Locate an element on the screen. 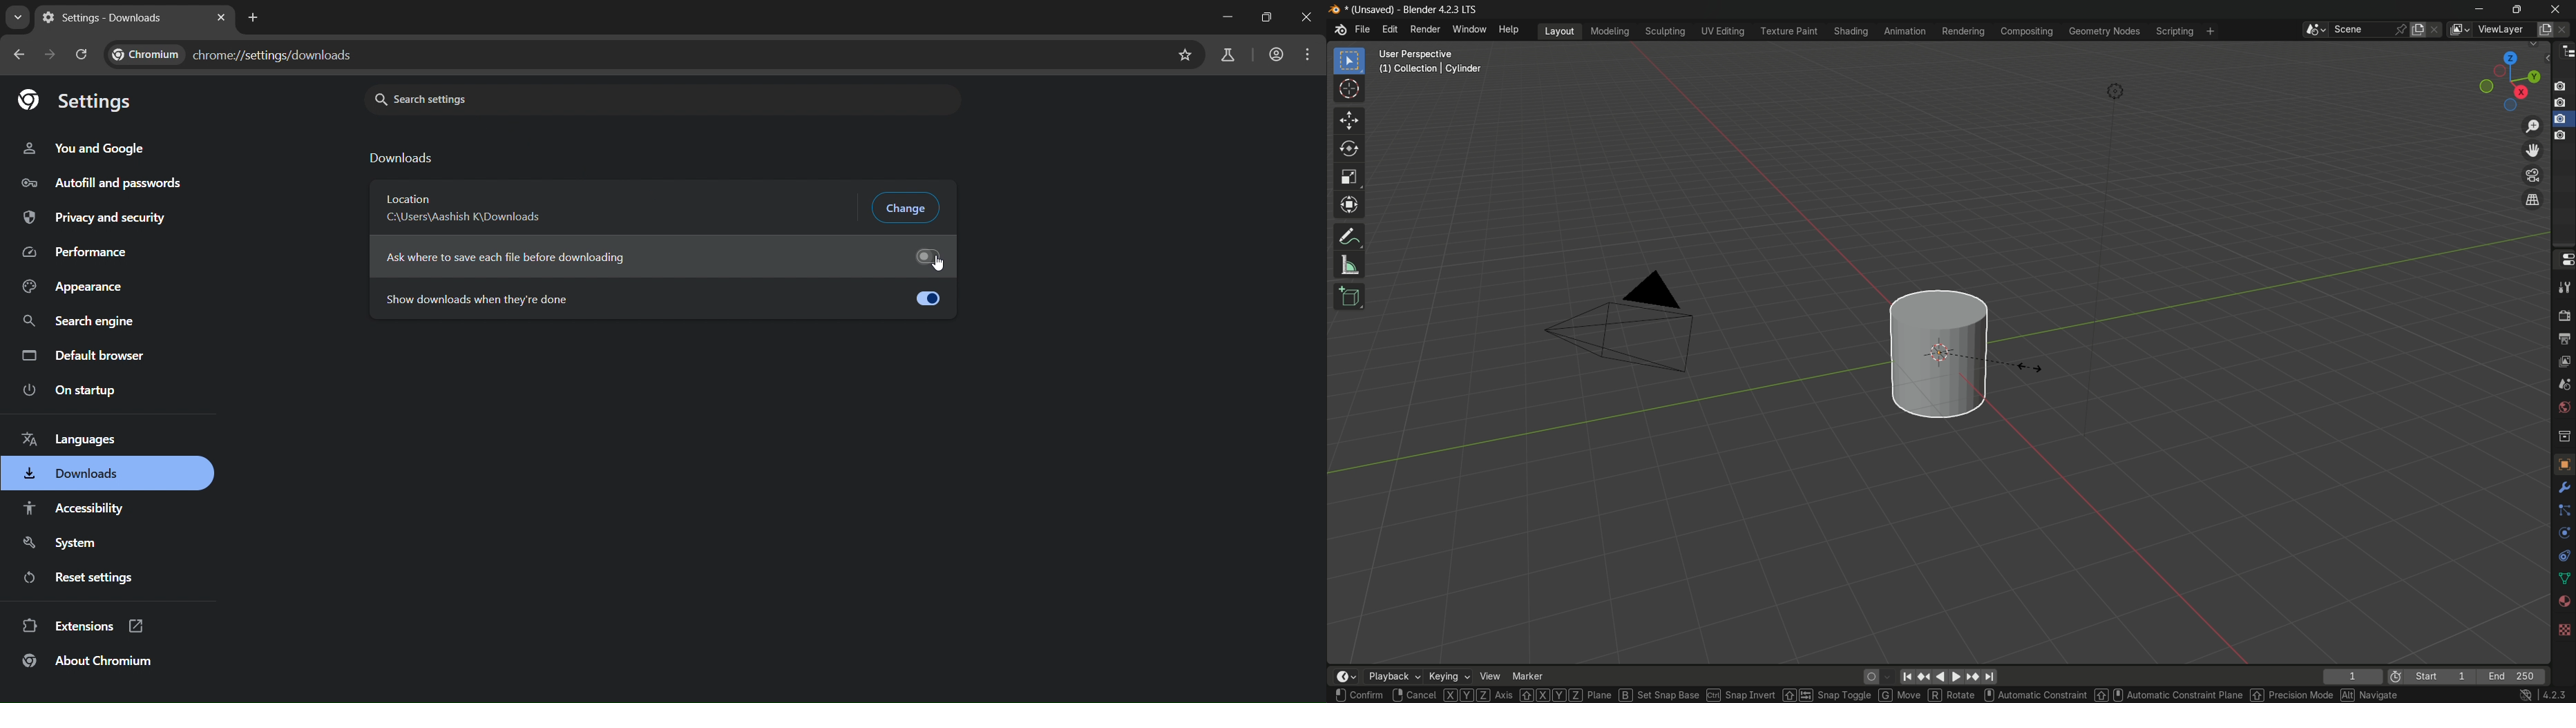 The width and height of the screenshot is (2576, 728). playback is located at coordinates (1392, 676).